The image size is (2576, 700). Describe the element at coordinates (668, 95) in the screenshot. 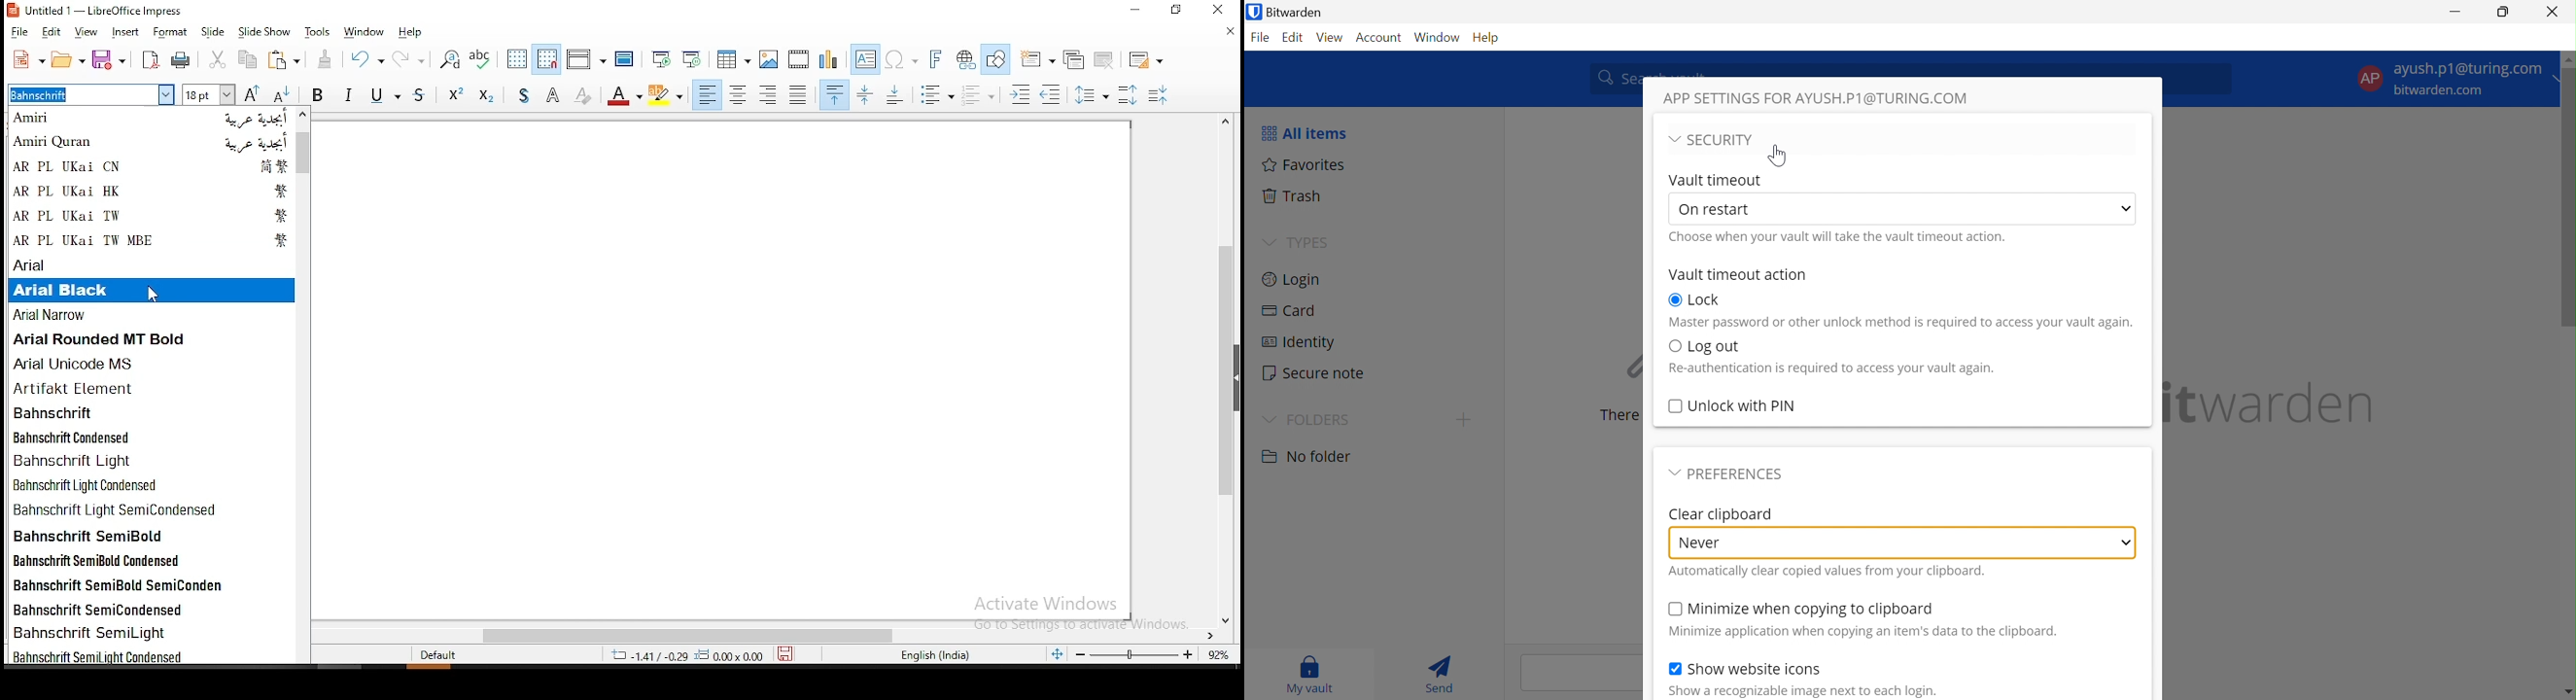

I see `character highlighting color` at that location.